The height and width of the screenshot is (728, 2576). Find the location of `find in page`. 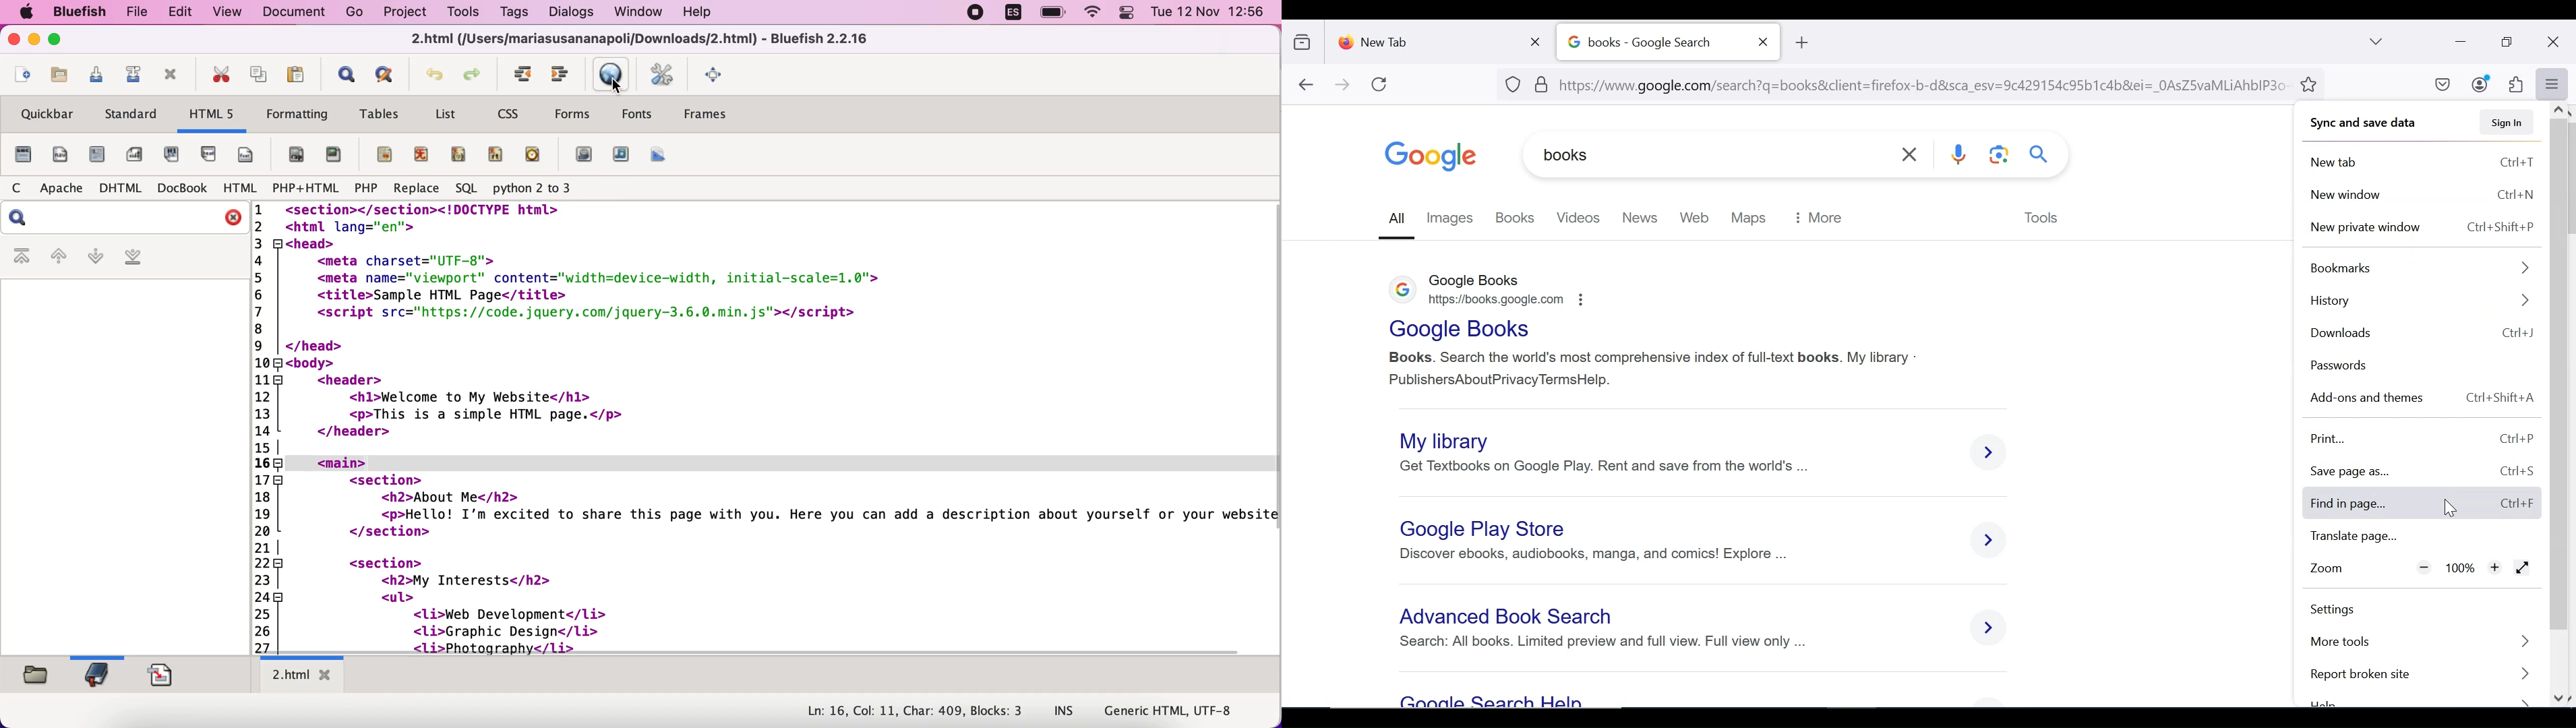

find in page is located at coordinates (2426, 439).